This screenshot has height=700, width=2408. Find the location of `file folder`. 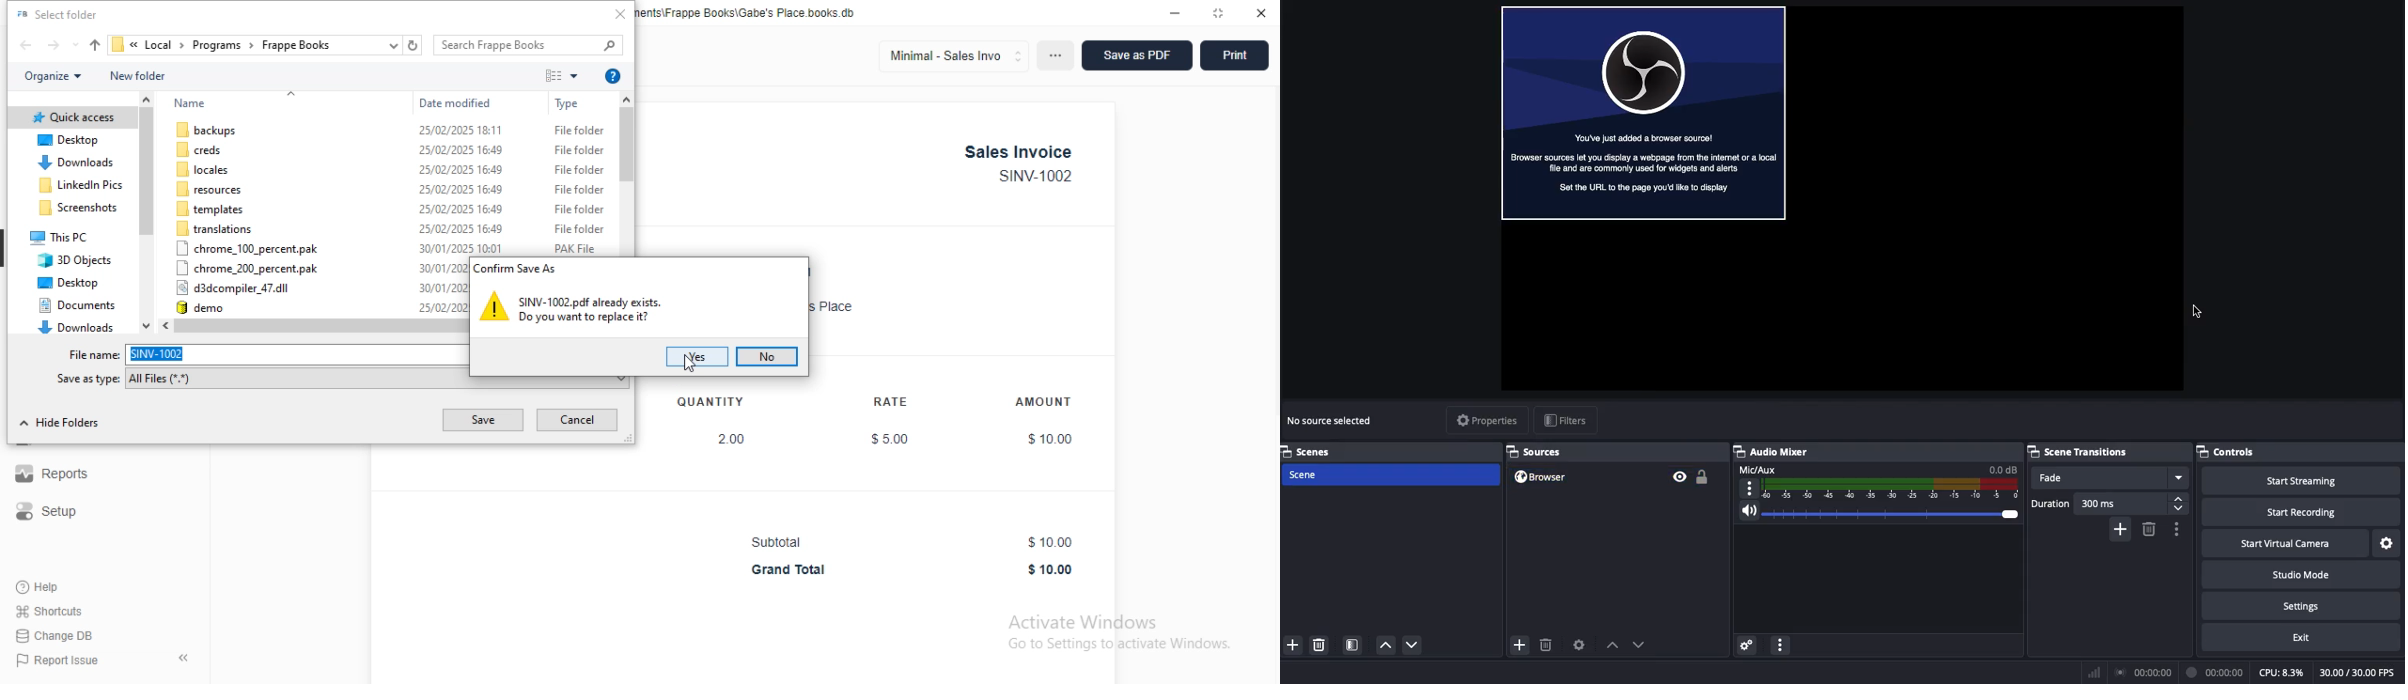

file folder is located at coordinates (579, 150).